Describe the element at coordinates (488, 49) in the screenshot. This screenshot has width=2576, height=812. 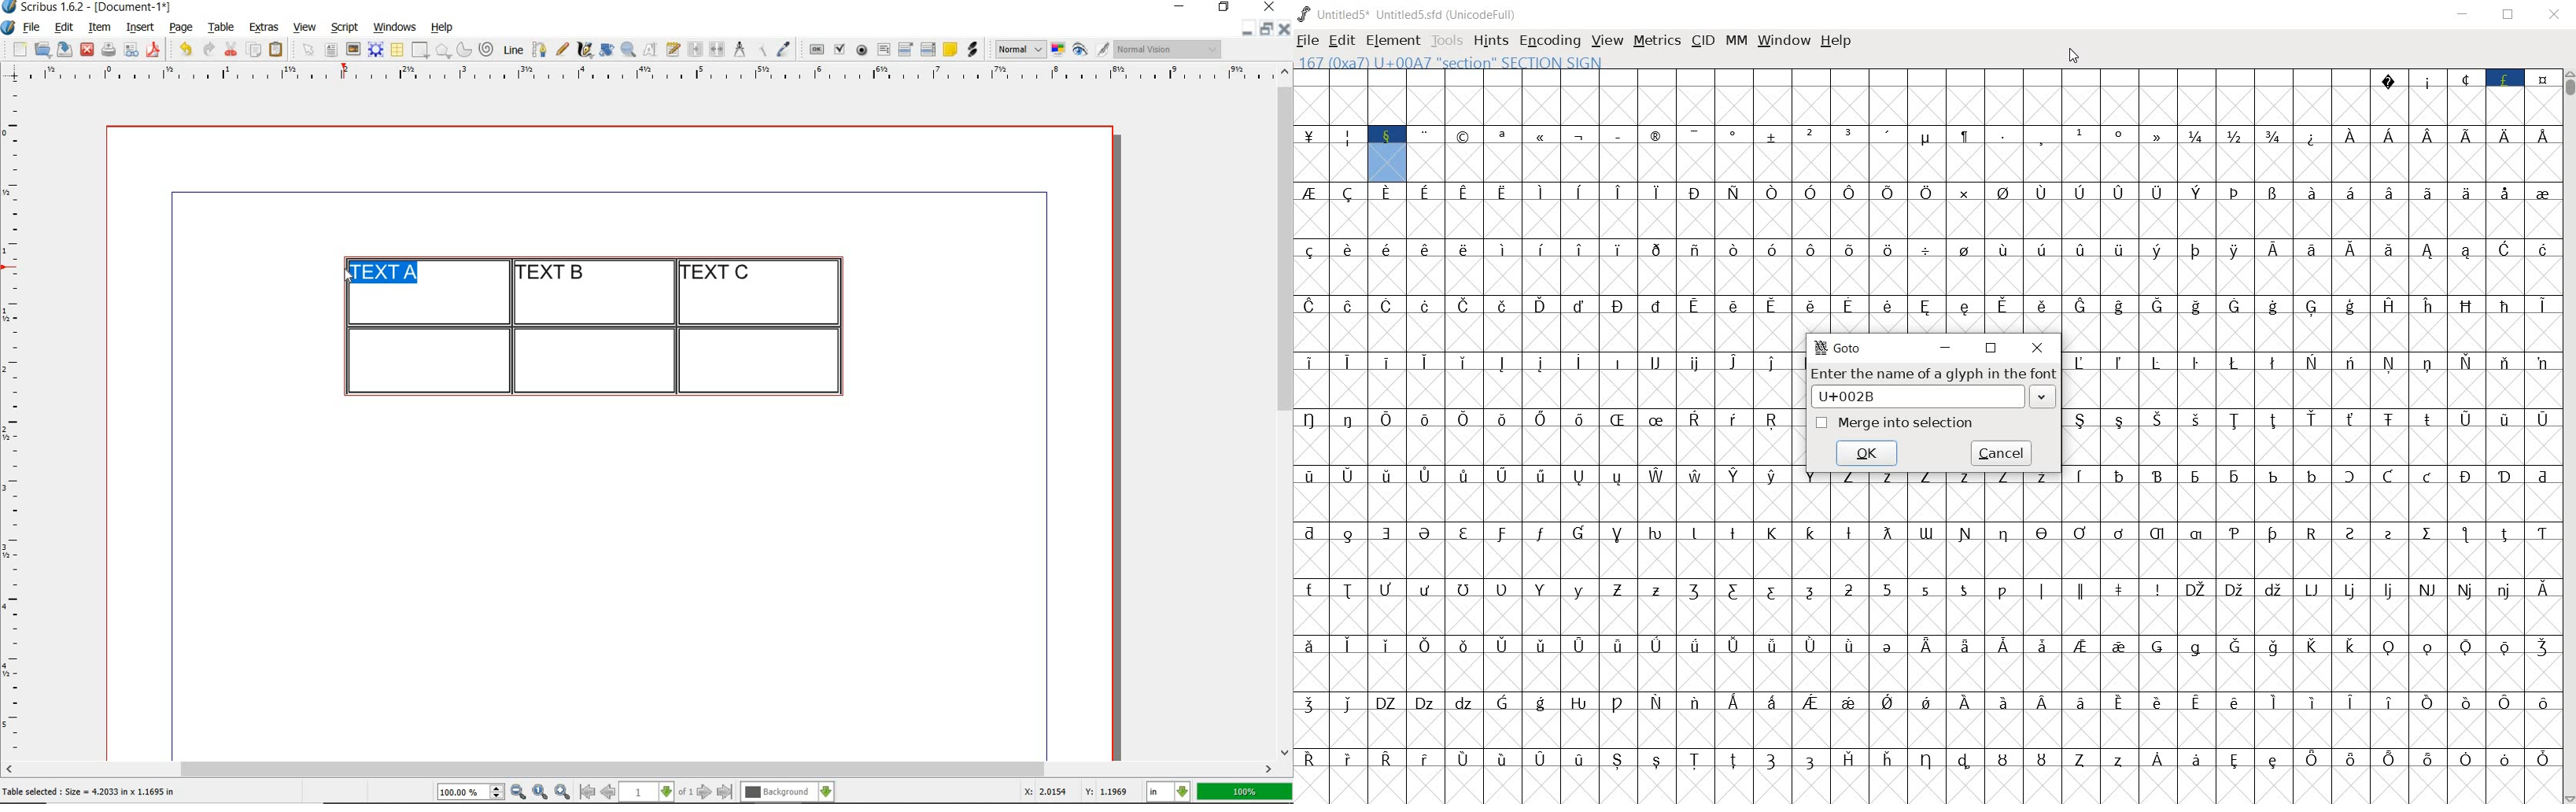
I see `spiral` at that location.